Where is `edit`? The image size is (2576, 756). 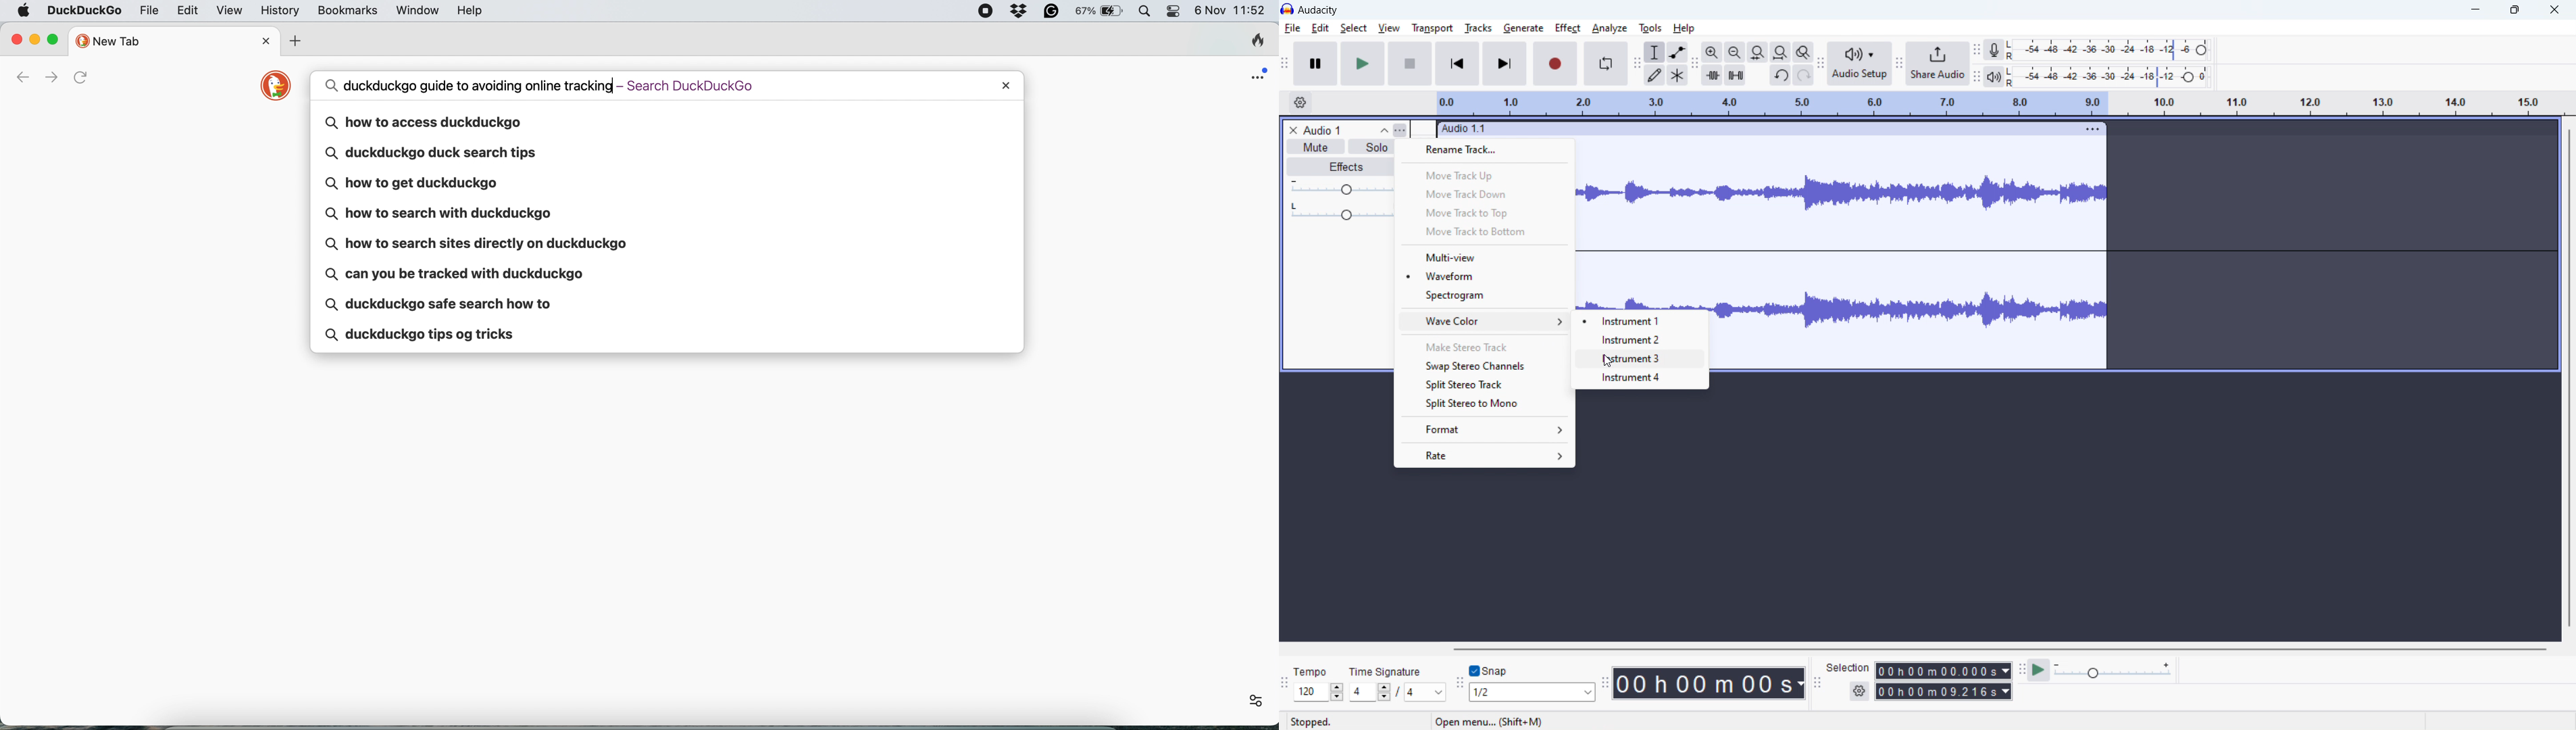 edit is located at coordinates (1321, 28).